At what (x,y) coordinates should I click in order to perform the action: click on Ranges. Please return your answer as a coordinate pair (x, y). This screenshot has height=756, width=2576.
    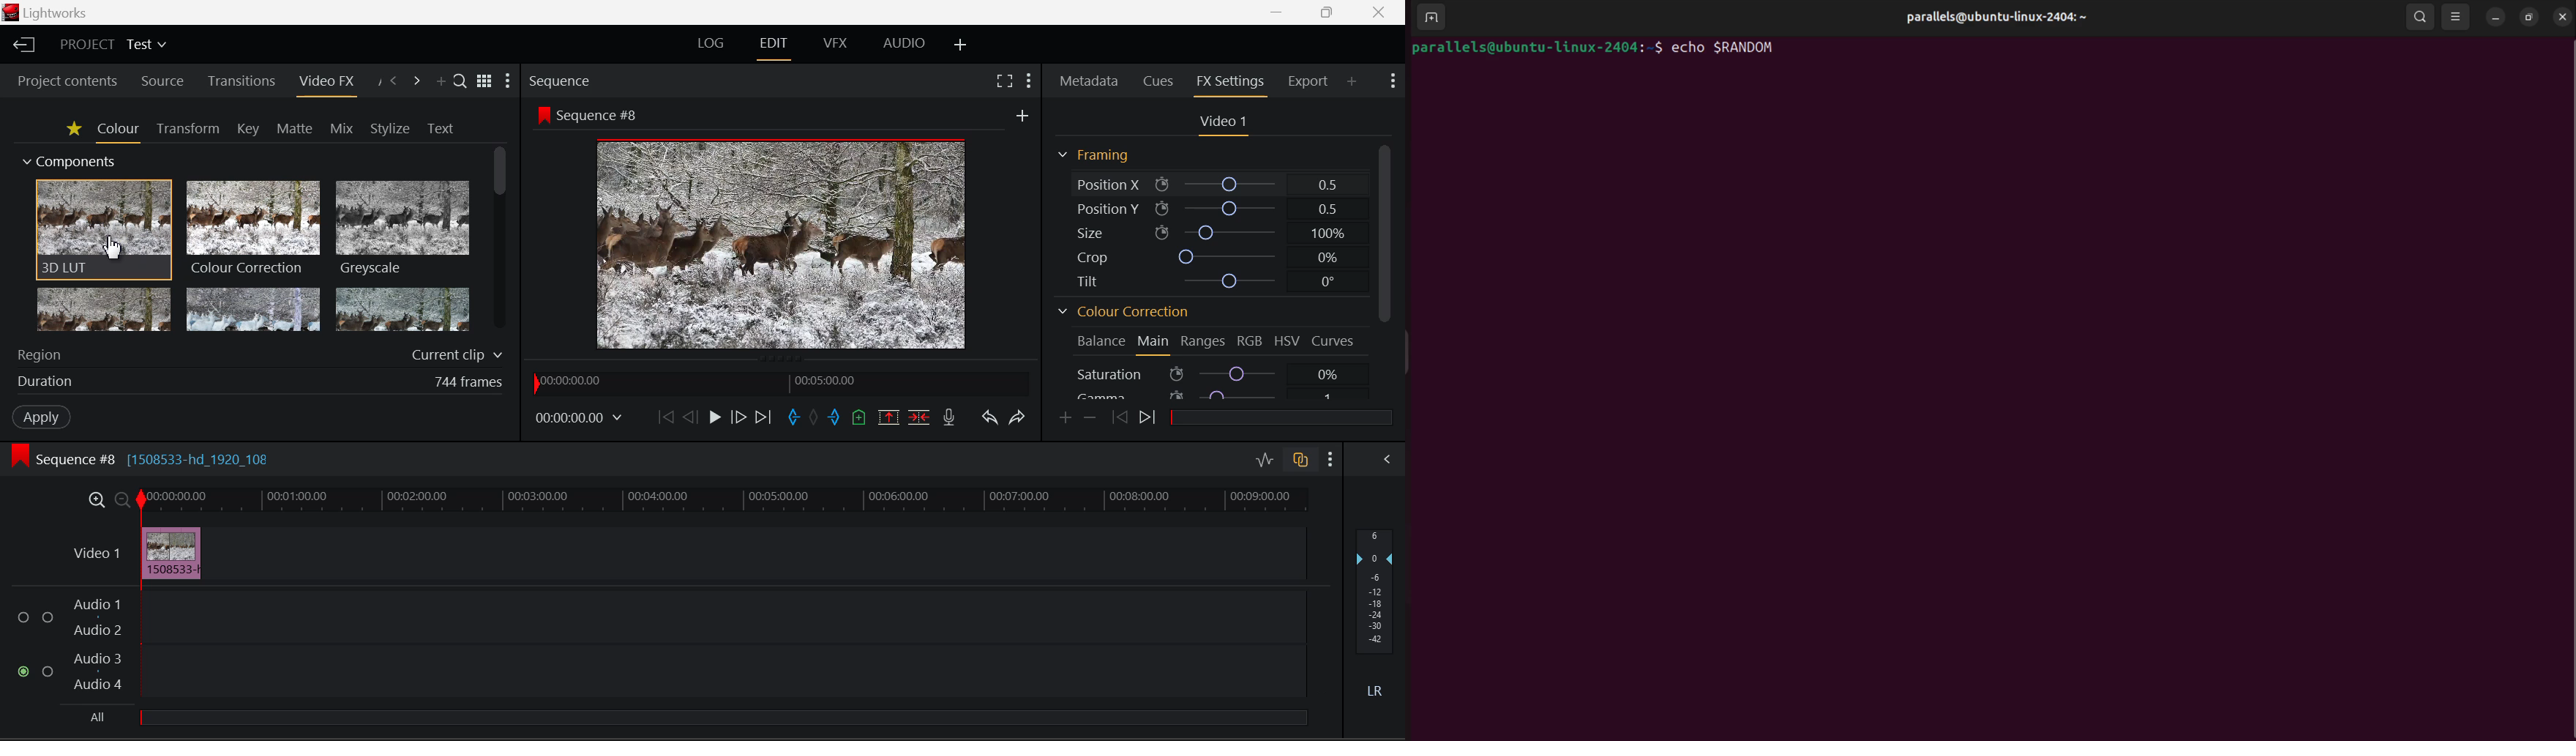
    Looking at the image, I should click on (1202, 340).